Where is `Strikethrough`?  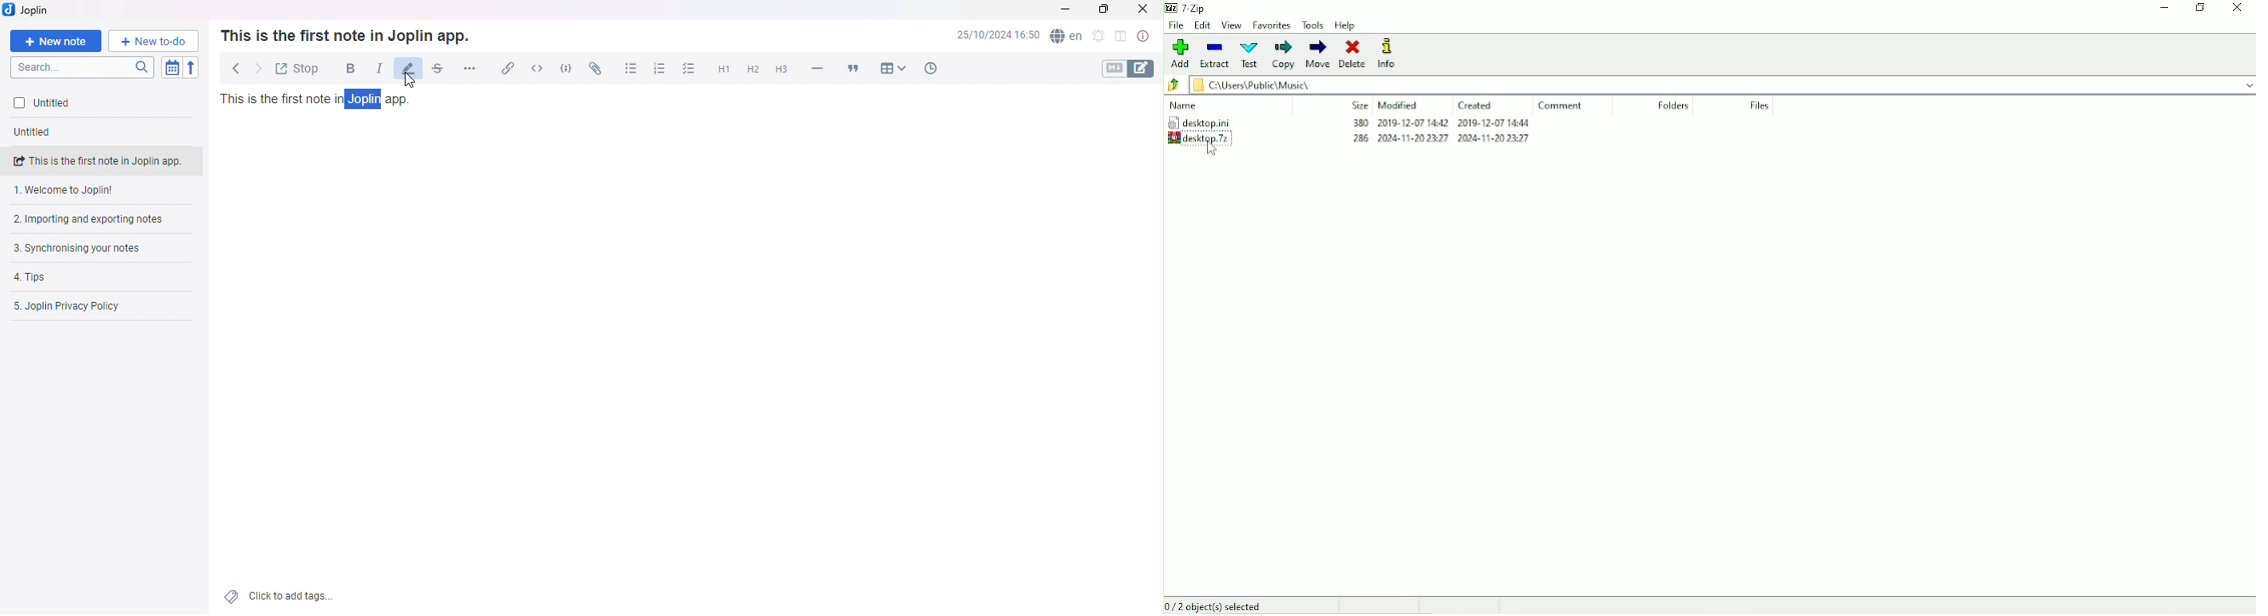
Strikethrough is located at coordinates (437, 71).